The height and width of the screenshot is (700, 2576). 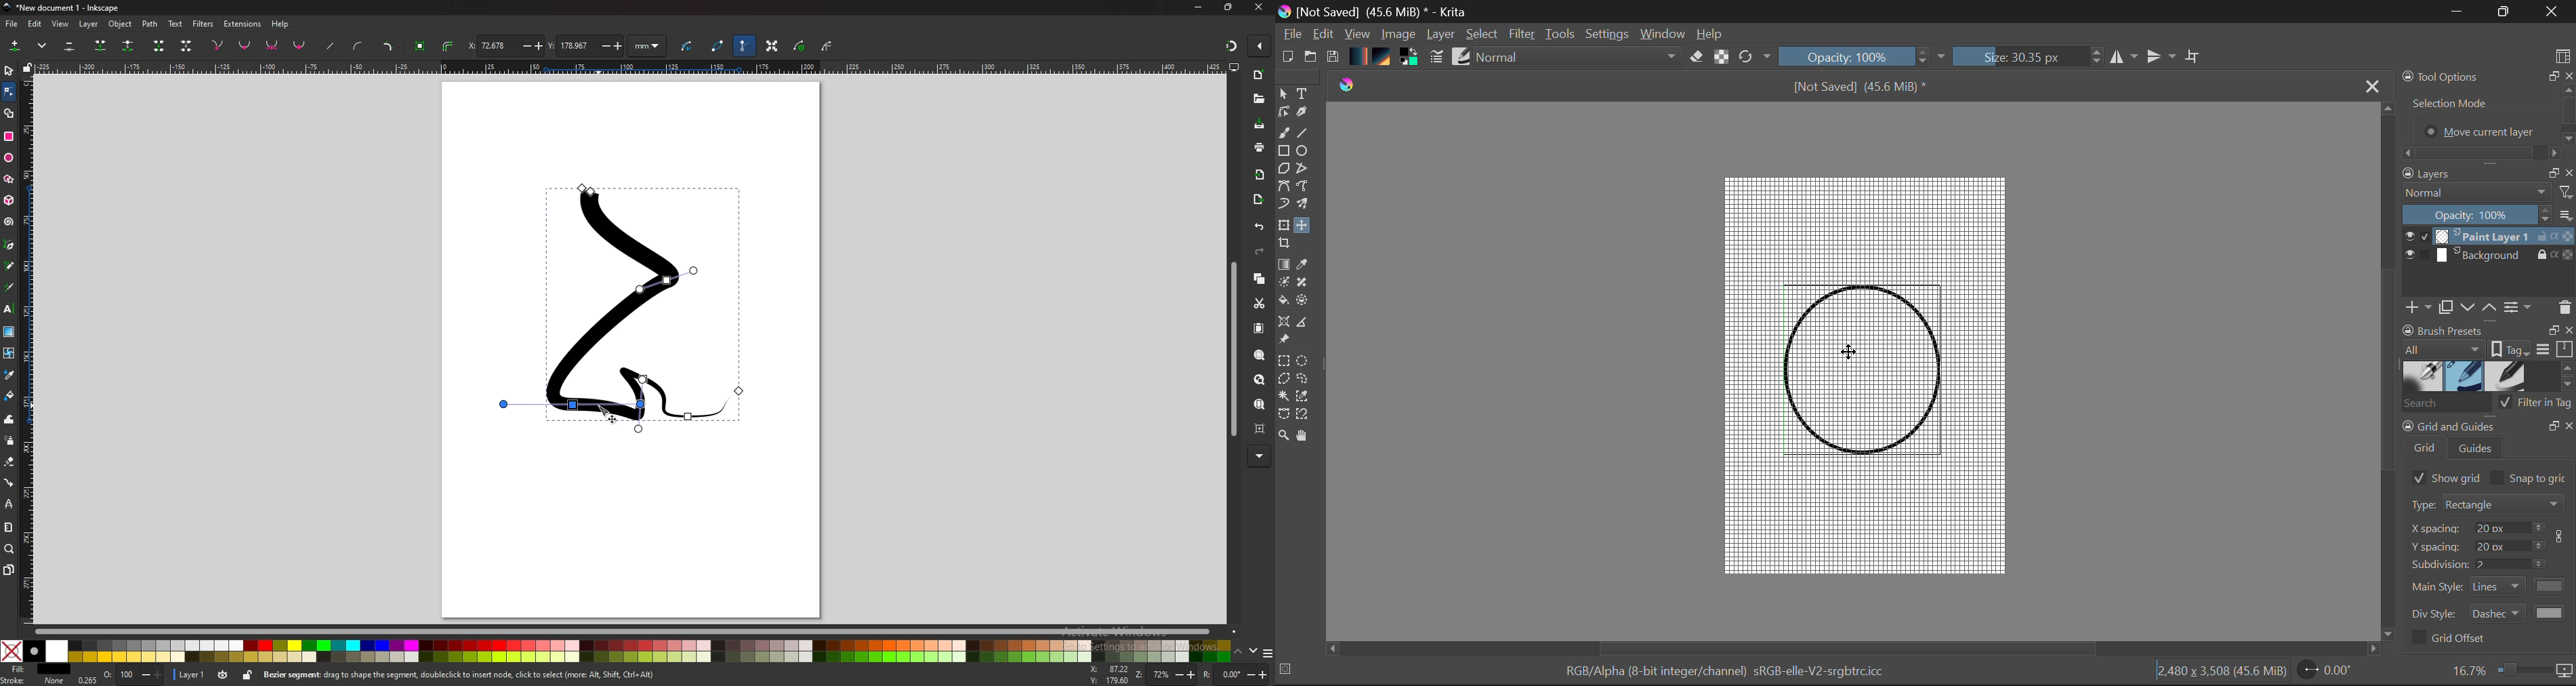 I want to click on lock, so click(x=246, y=677).